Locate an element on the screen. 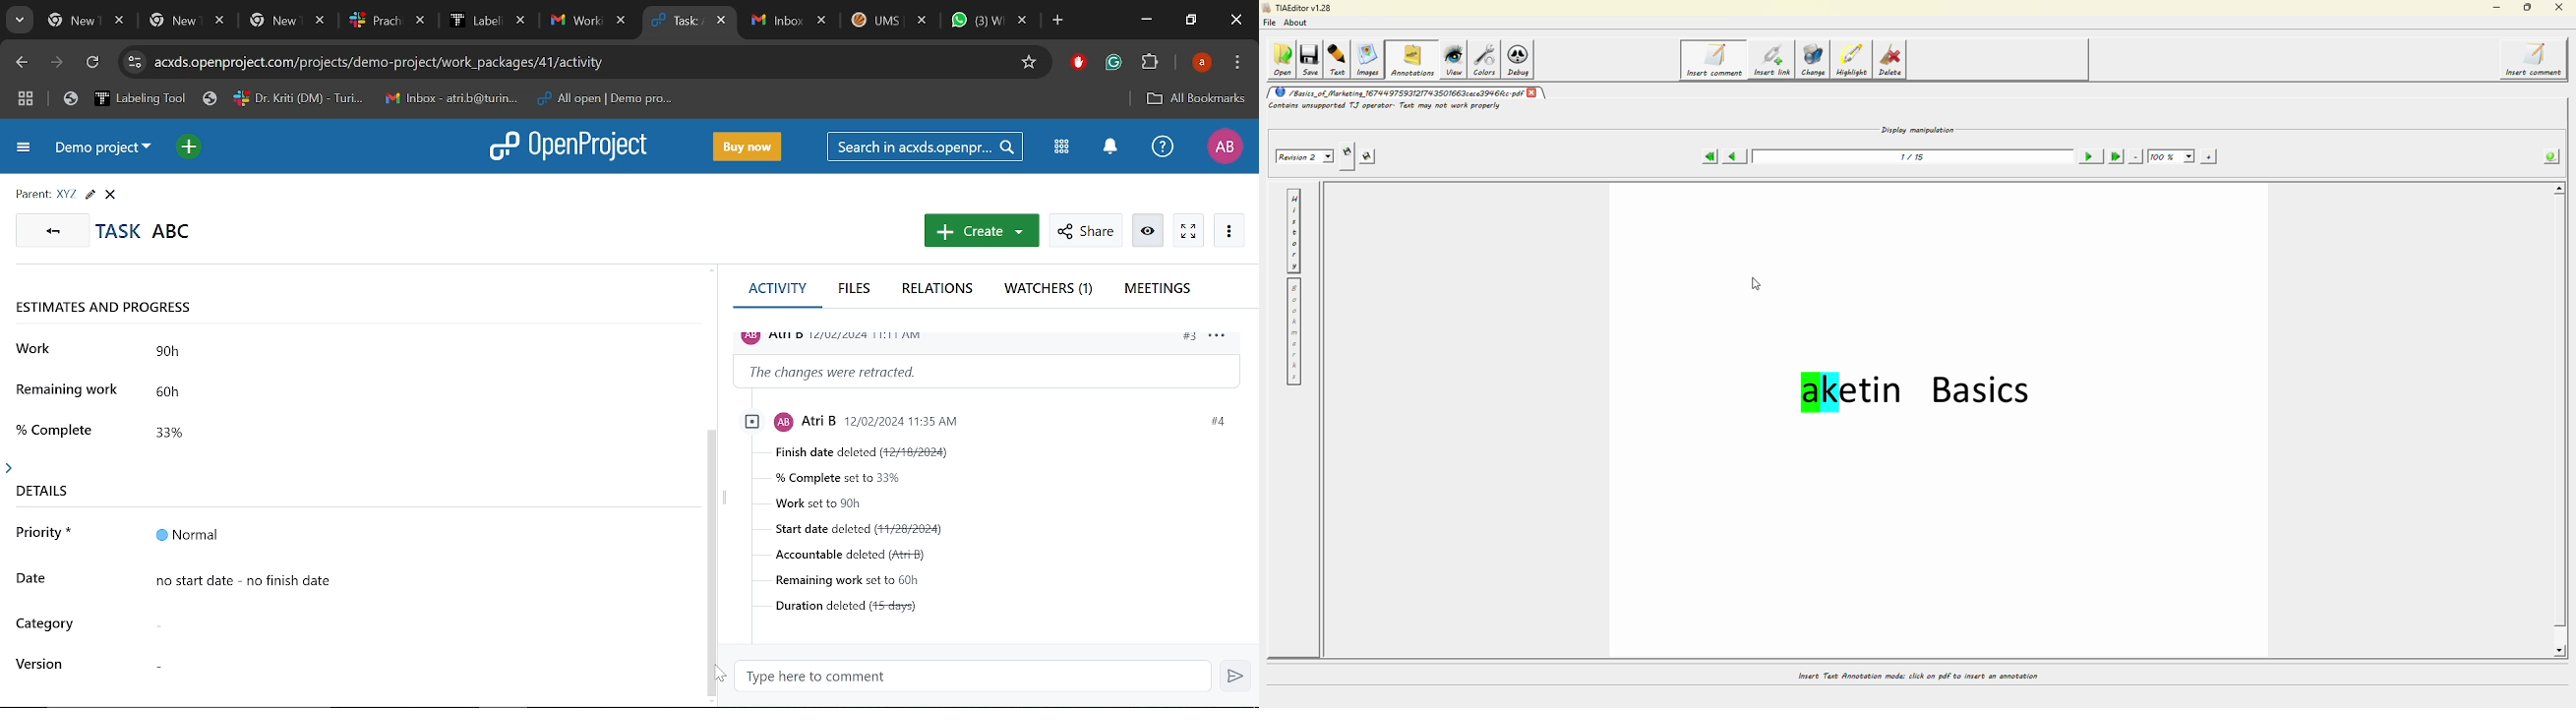 The height and width of the screenshot is (728, 2576). Control and customize chrome is located at coordinates (1239, 63).